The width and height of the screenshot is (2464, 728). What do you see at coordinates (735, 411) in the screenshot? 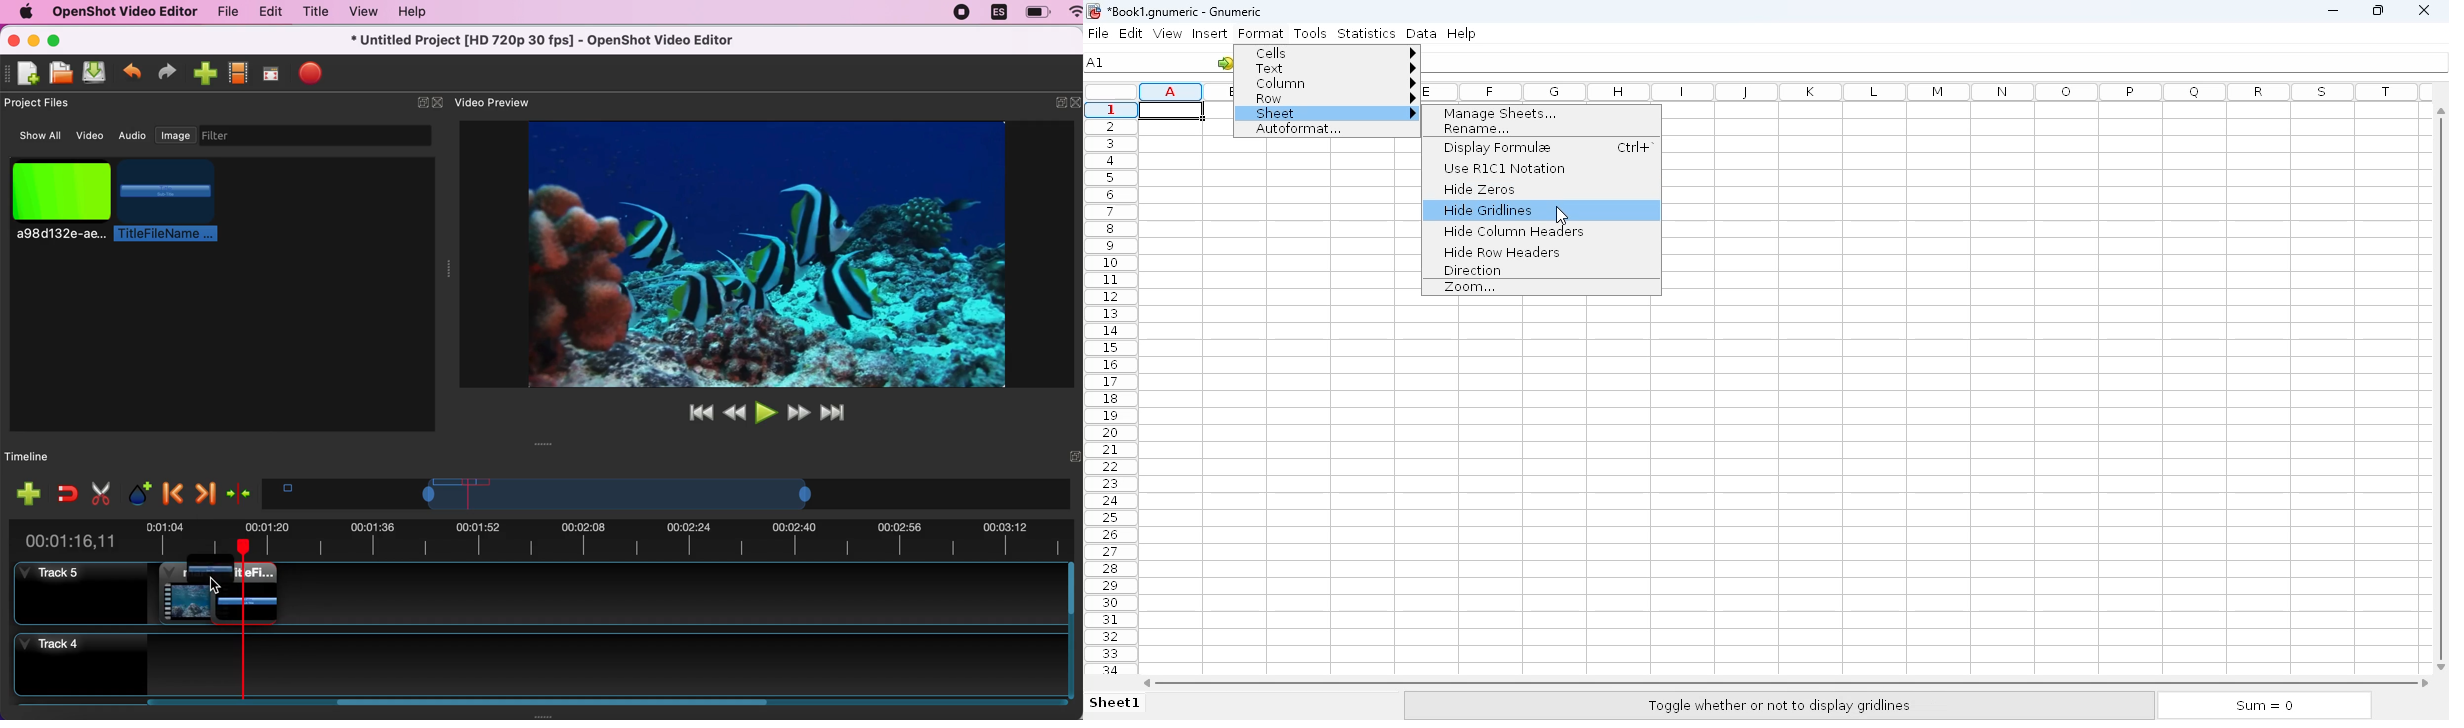
I see `rewind` at bounding box center [735, 411].